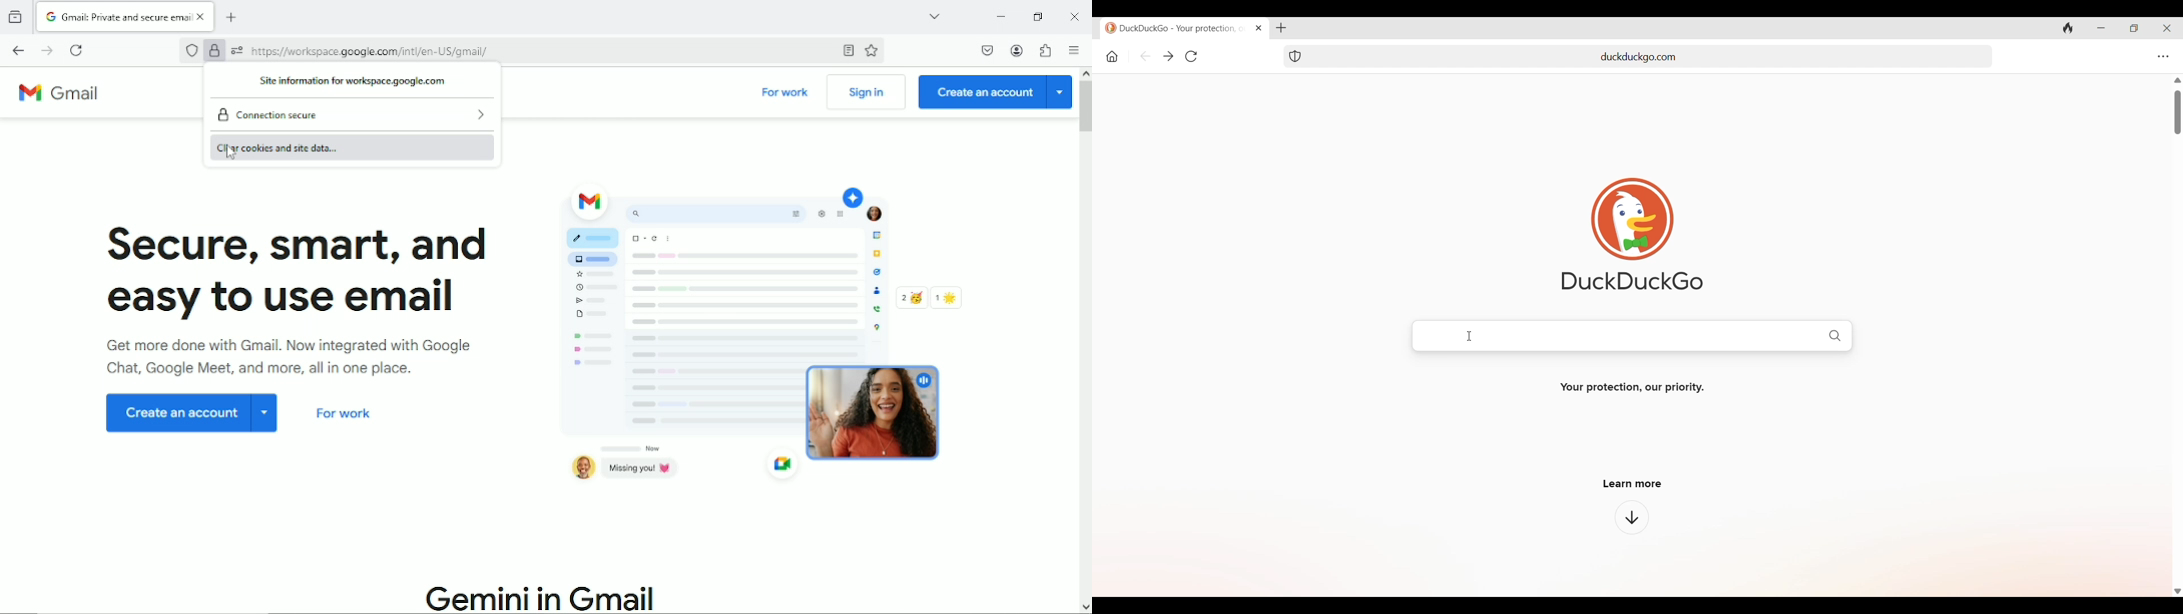 The height and width of the screenshot is (616, 2184). Describe the element at coordinates (866, 93) in the screenshot. I see `Sign in` at that location.